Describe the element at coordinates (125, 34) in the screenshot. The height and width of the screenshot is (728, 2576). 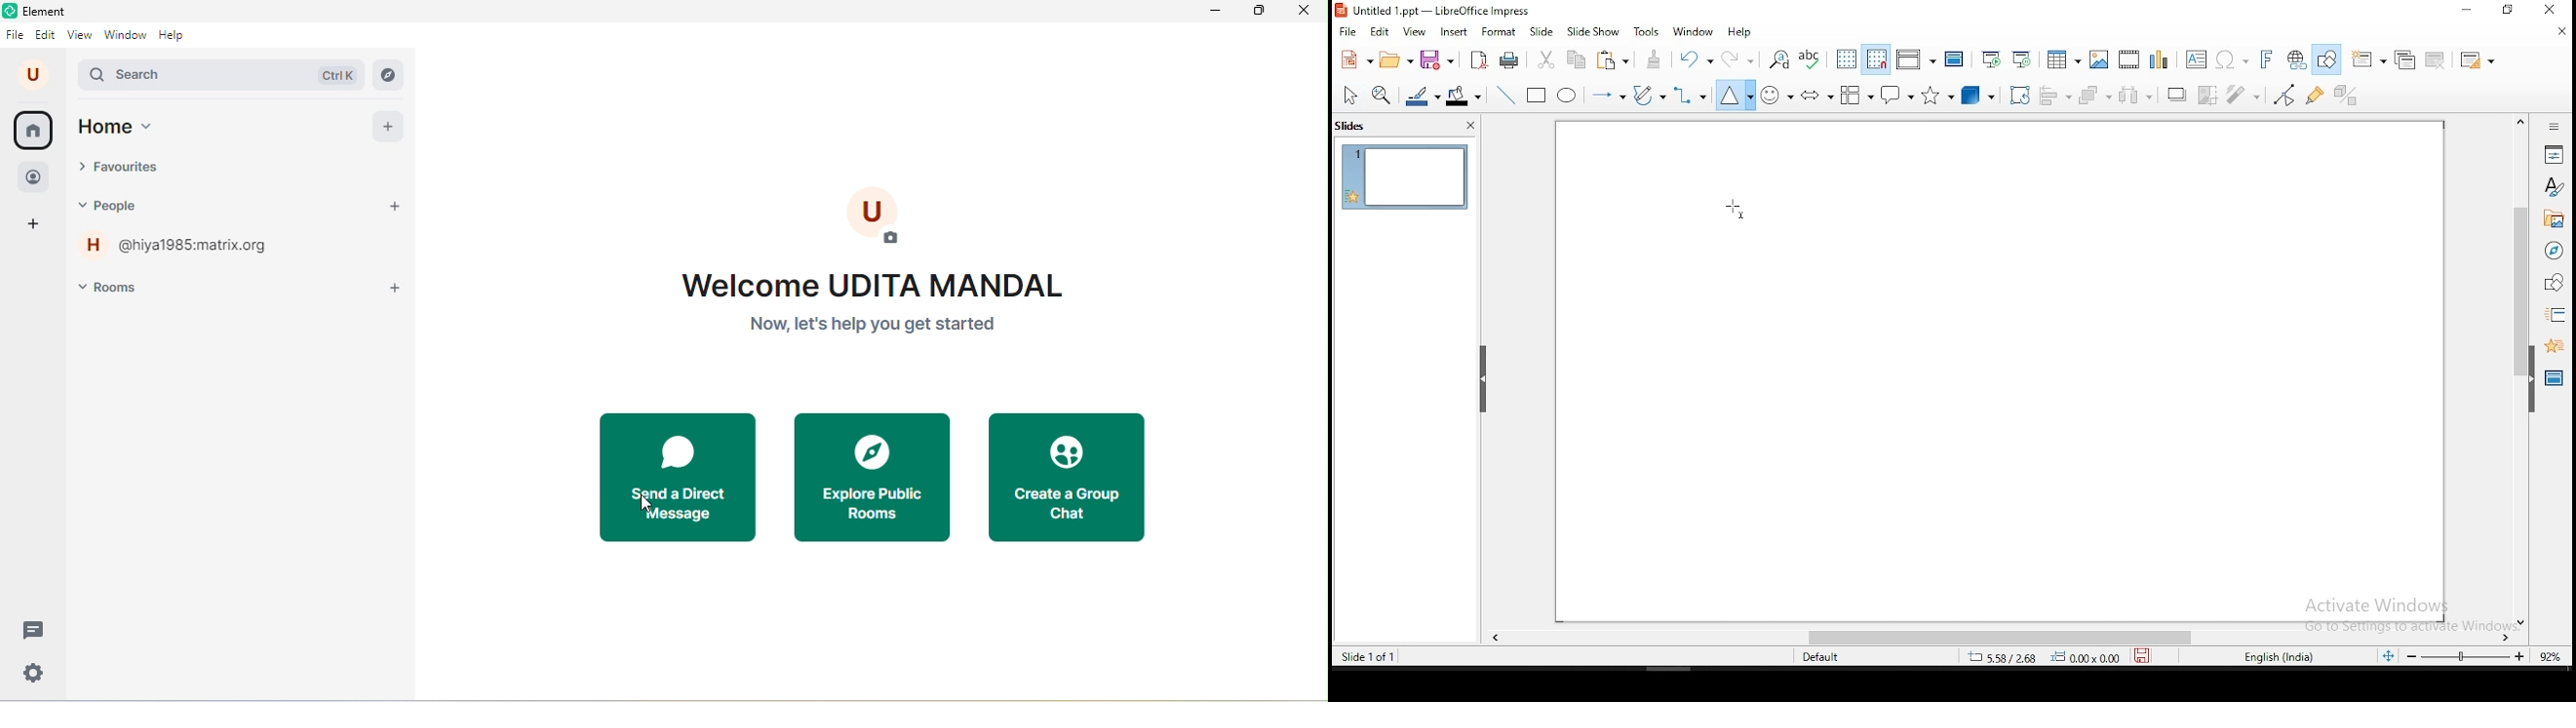
I see `window` at that location.